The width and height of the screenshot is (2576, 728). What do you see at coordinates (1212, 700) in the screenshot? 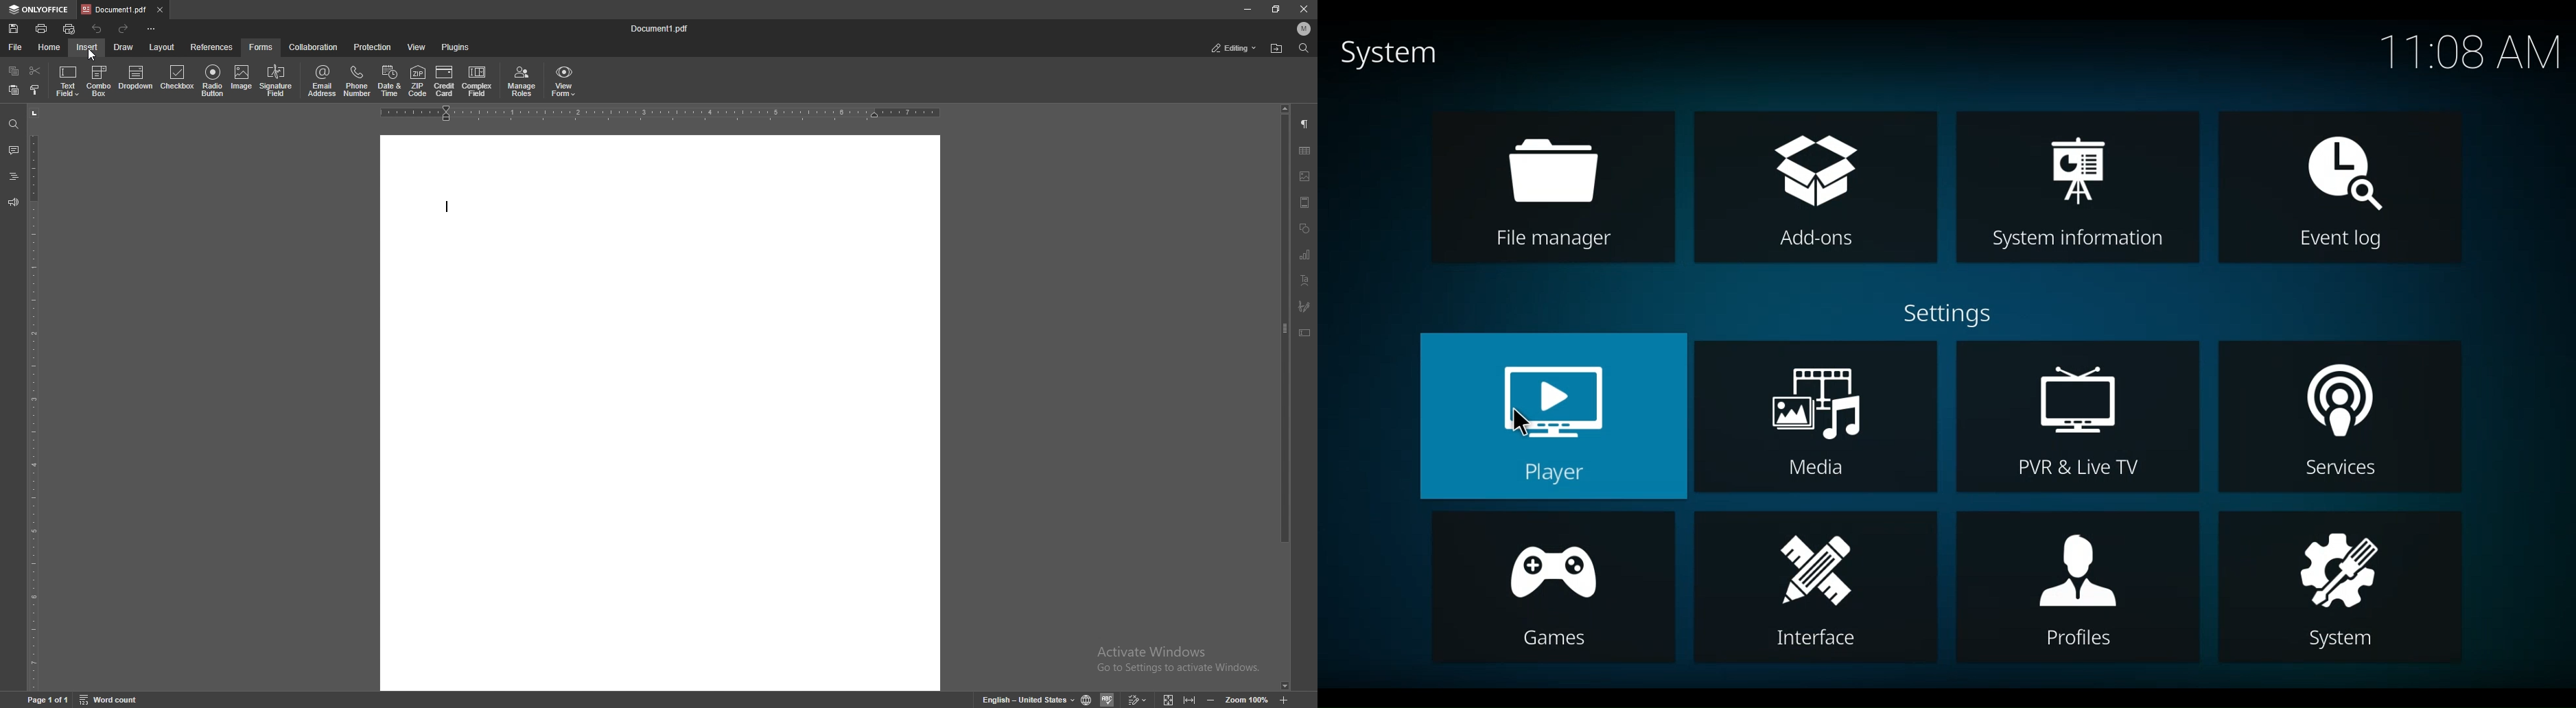
I see `zoom out` at bounding box center [1212, 700].